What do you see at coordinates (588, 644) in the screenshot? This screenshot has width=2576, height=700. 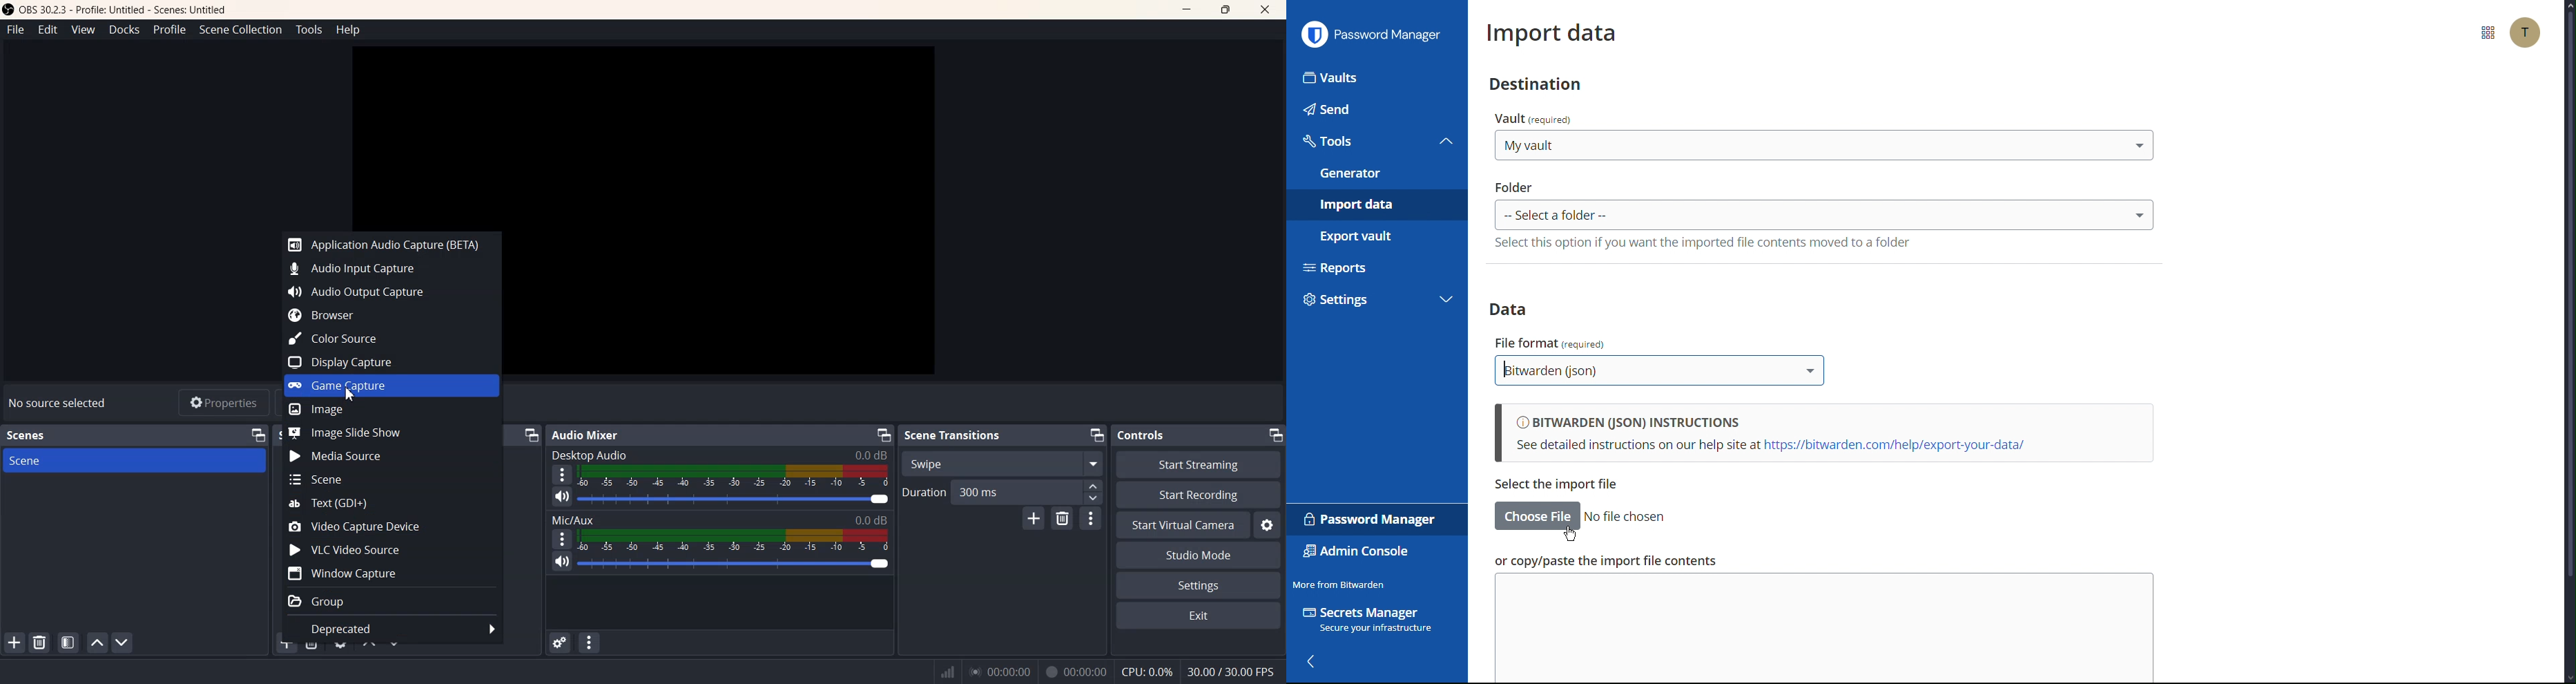 I see `Audio Mixer menu` at bounding box center [588, 644].